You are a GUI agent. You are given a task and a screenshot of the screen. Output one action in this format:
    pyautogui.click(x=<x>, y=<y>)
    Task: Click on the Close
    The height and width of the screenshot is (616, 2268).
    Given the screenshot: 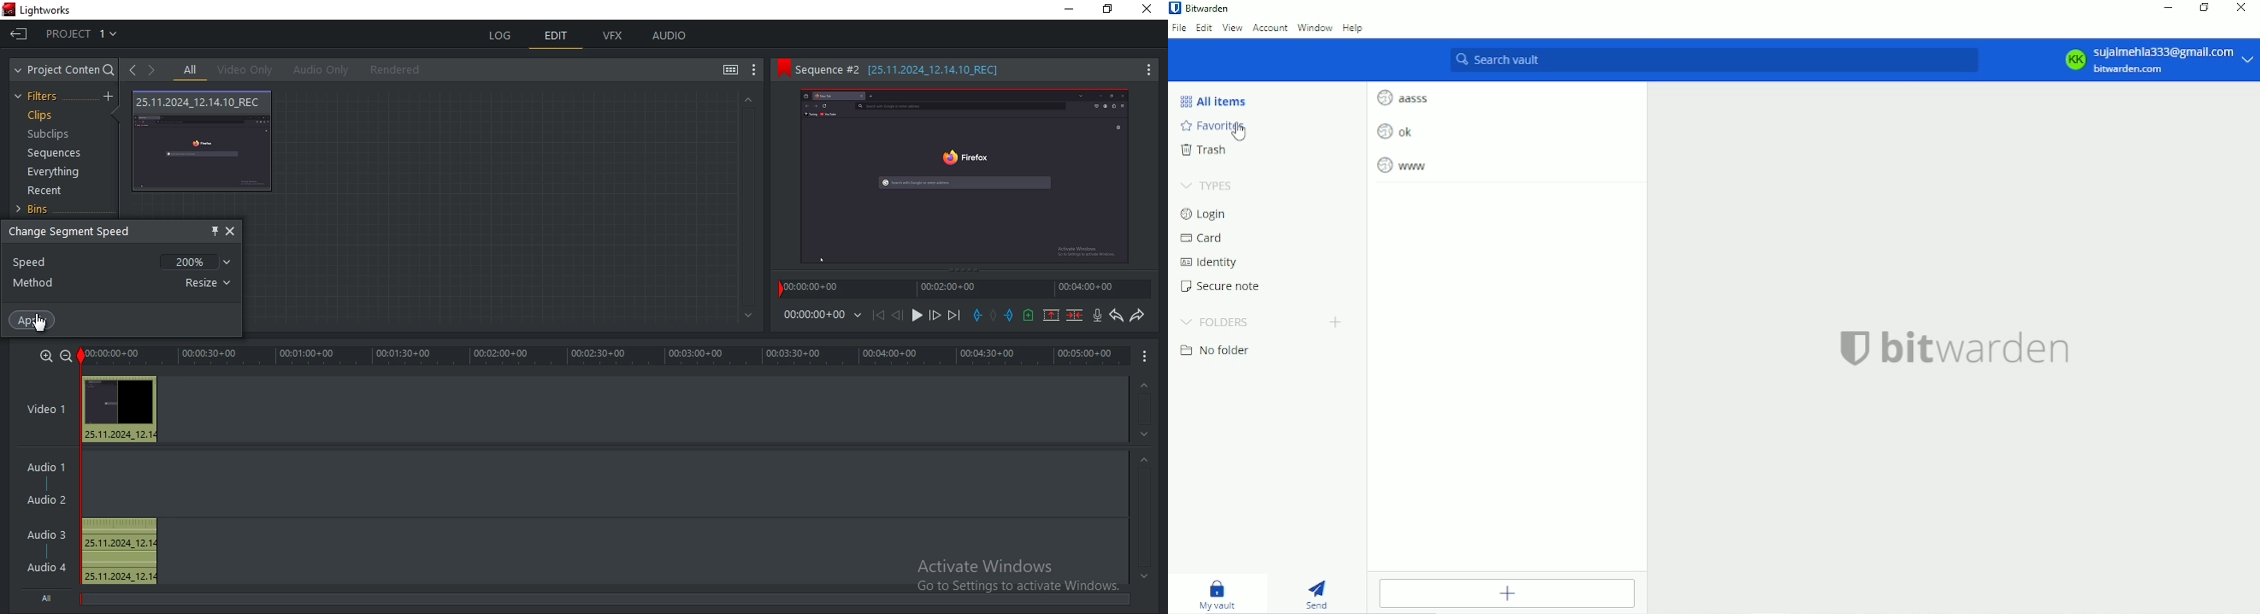 What is the action you would take?
    pyautogui.click(x=2243, y=9)
    